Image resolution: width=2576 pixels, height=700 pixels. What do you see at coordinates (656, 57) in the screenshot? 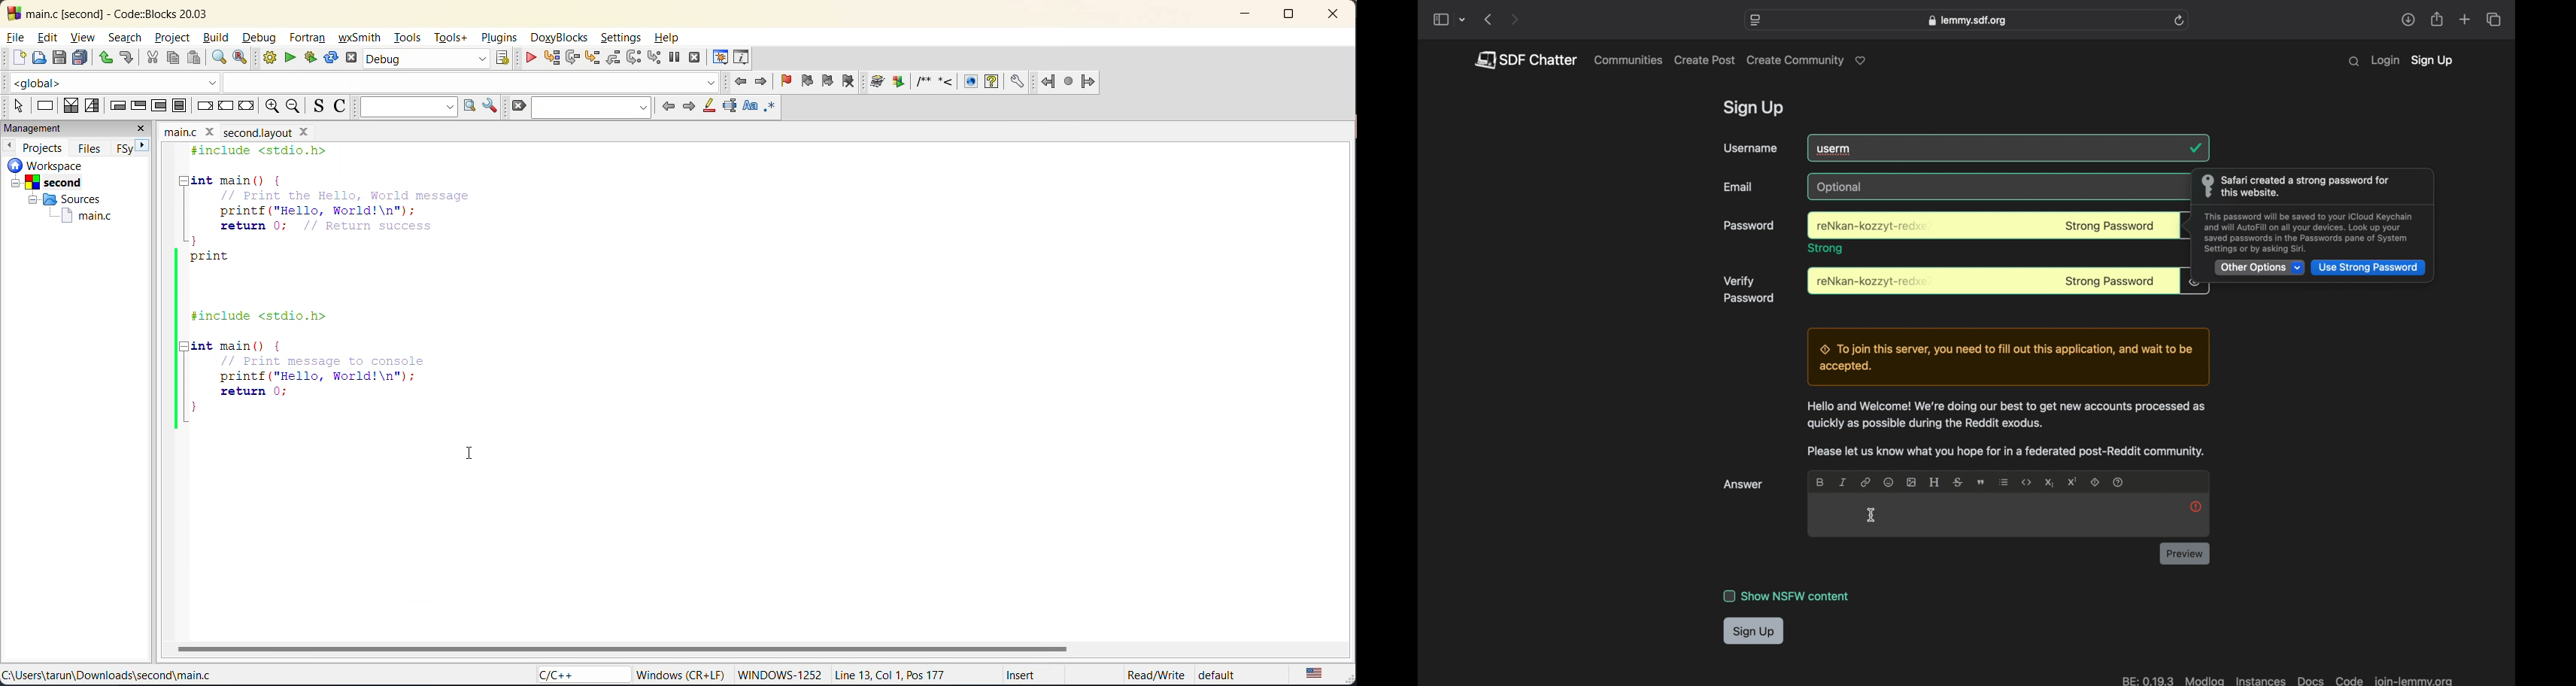
I see `step into instruction` at bounding box center [656, 57].